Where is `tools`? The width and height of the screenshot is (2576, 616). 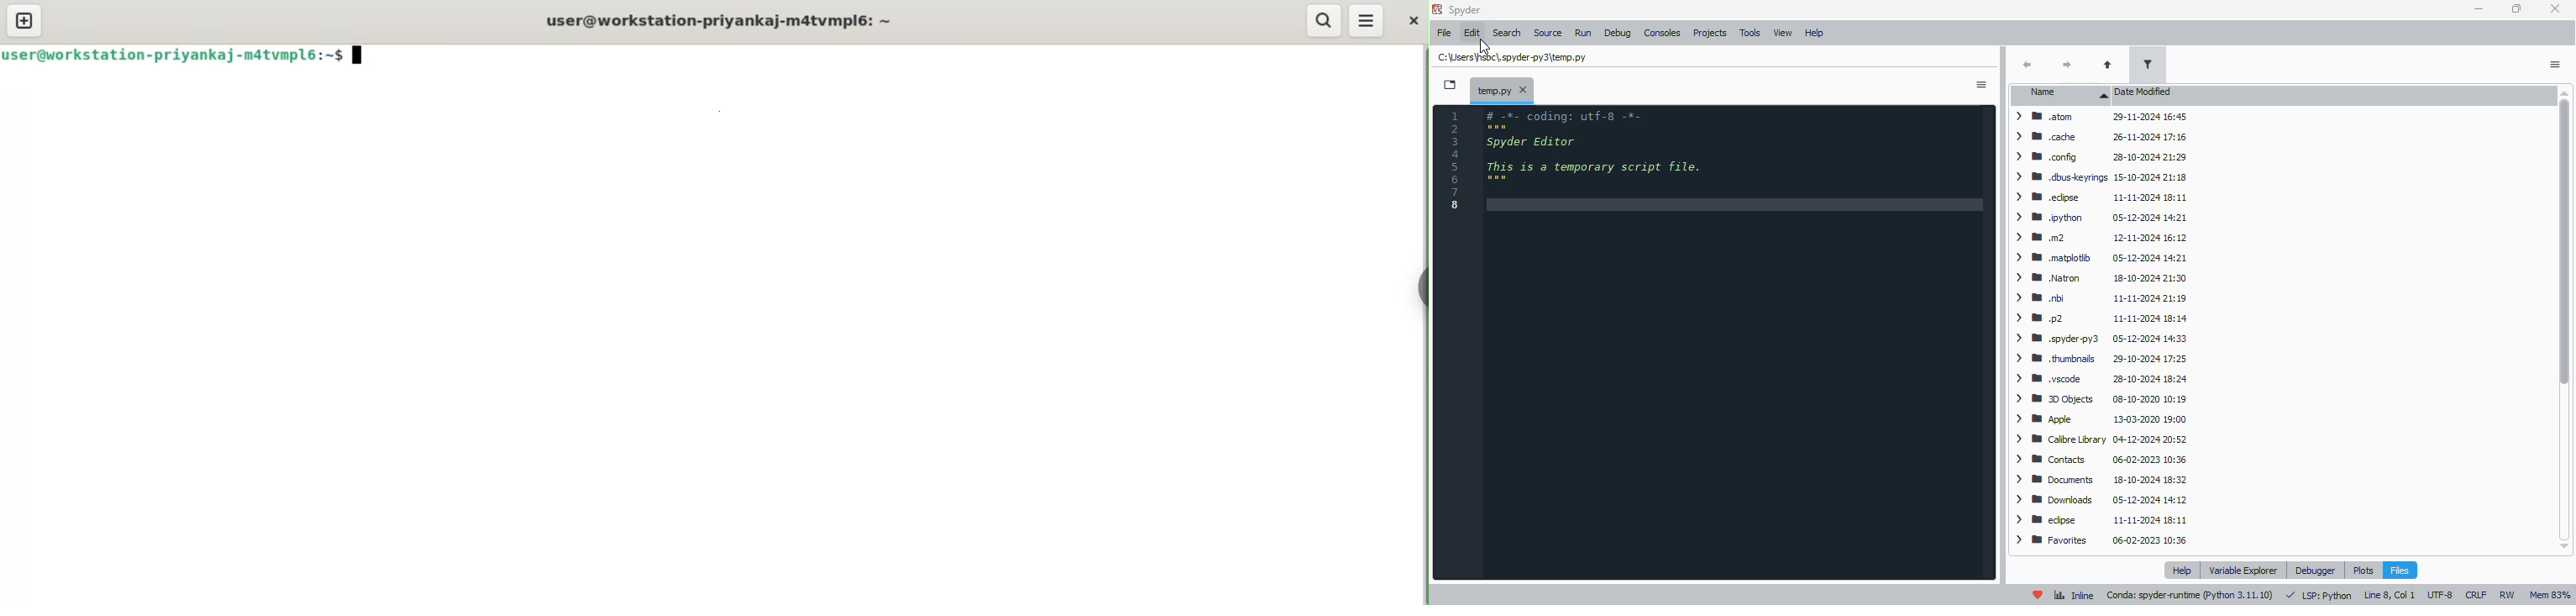
tools is located at coordinates (1750, 33).